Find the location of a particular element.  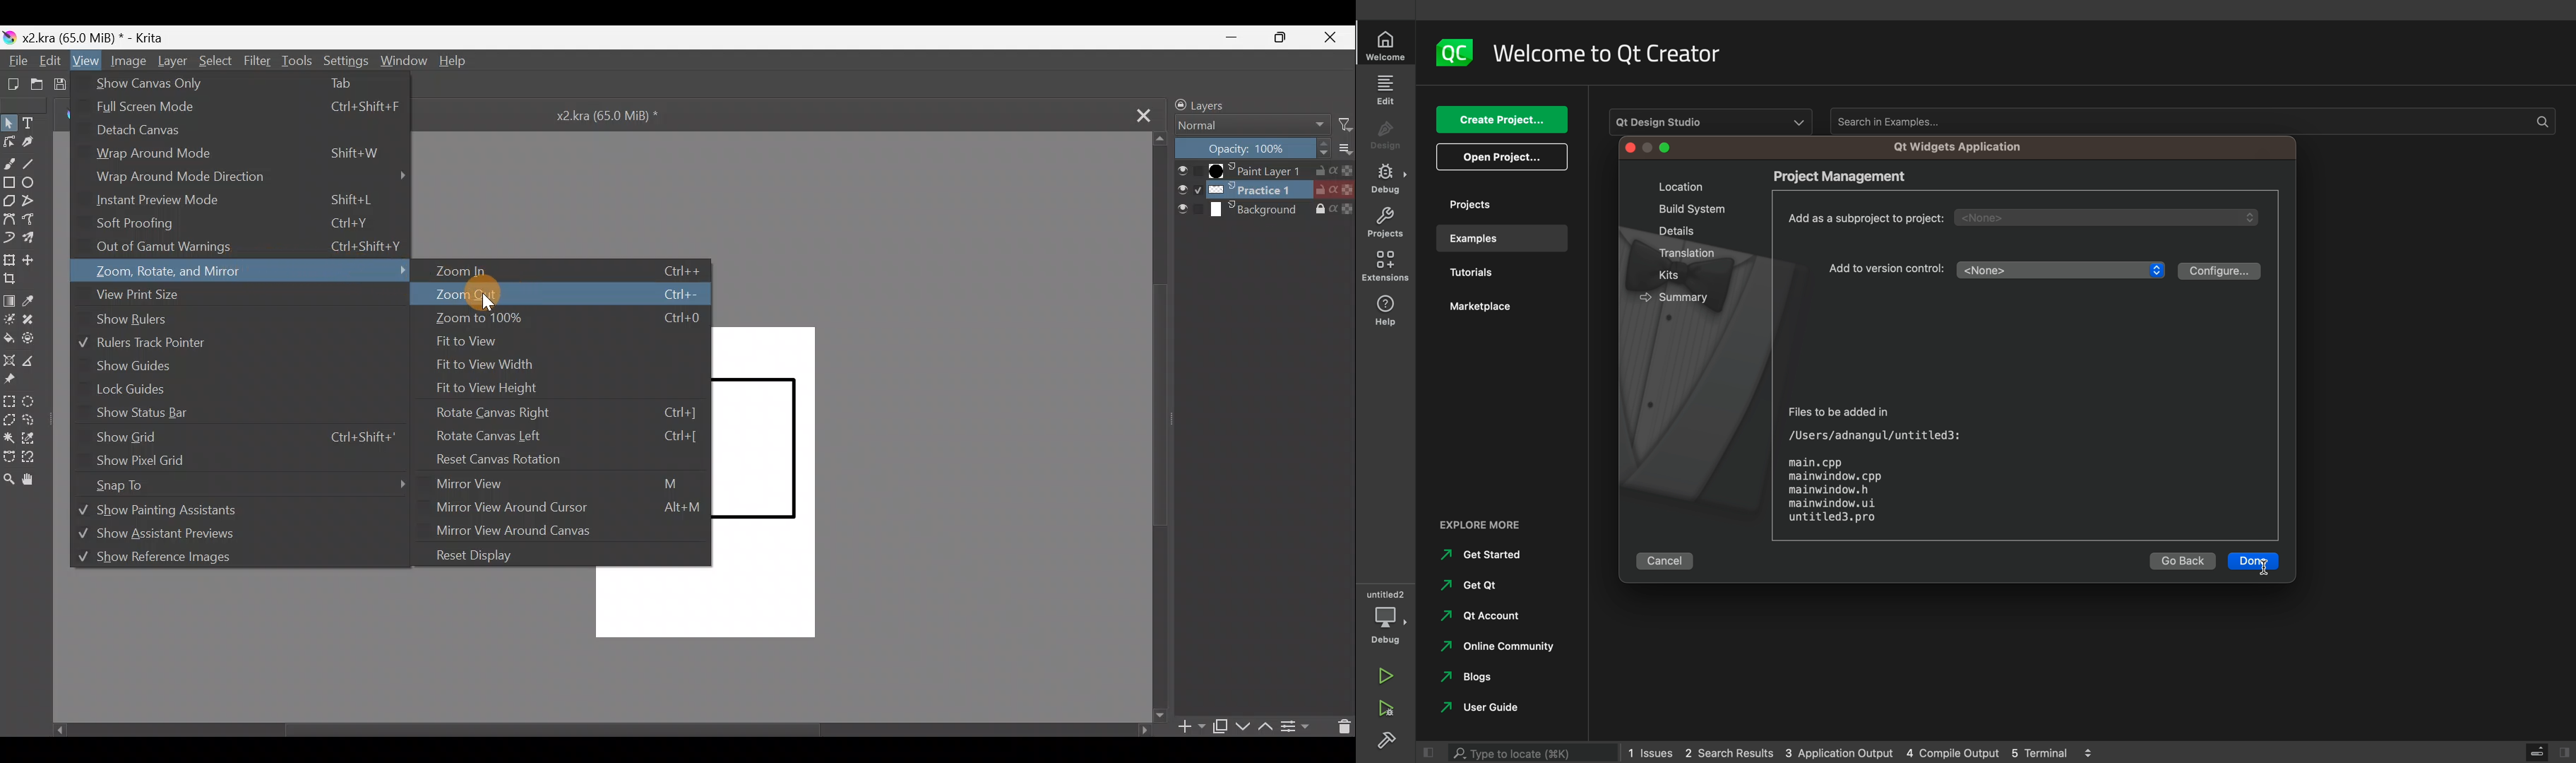

Fit to view height is located at coordinates (501, 385).